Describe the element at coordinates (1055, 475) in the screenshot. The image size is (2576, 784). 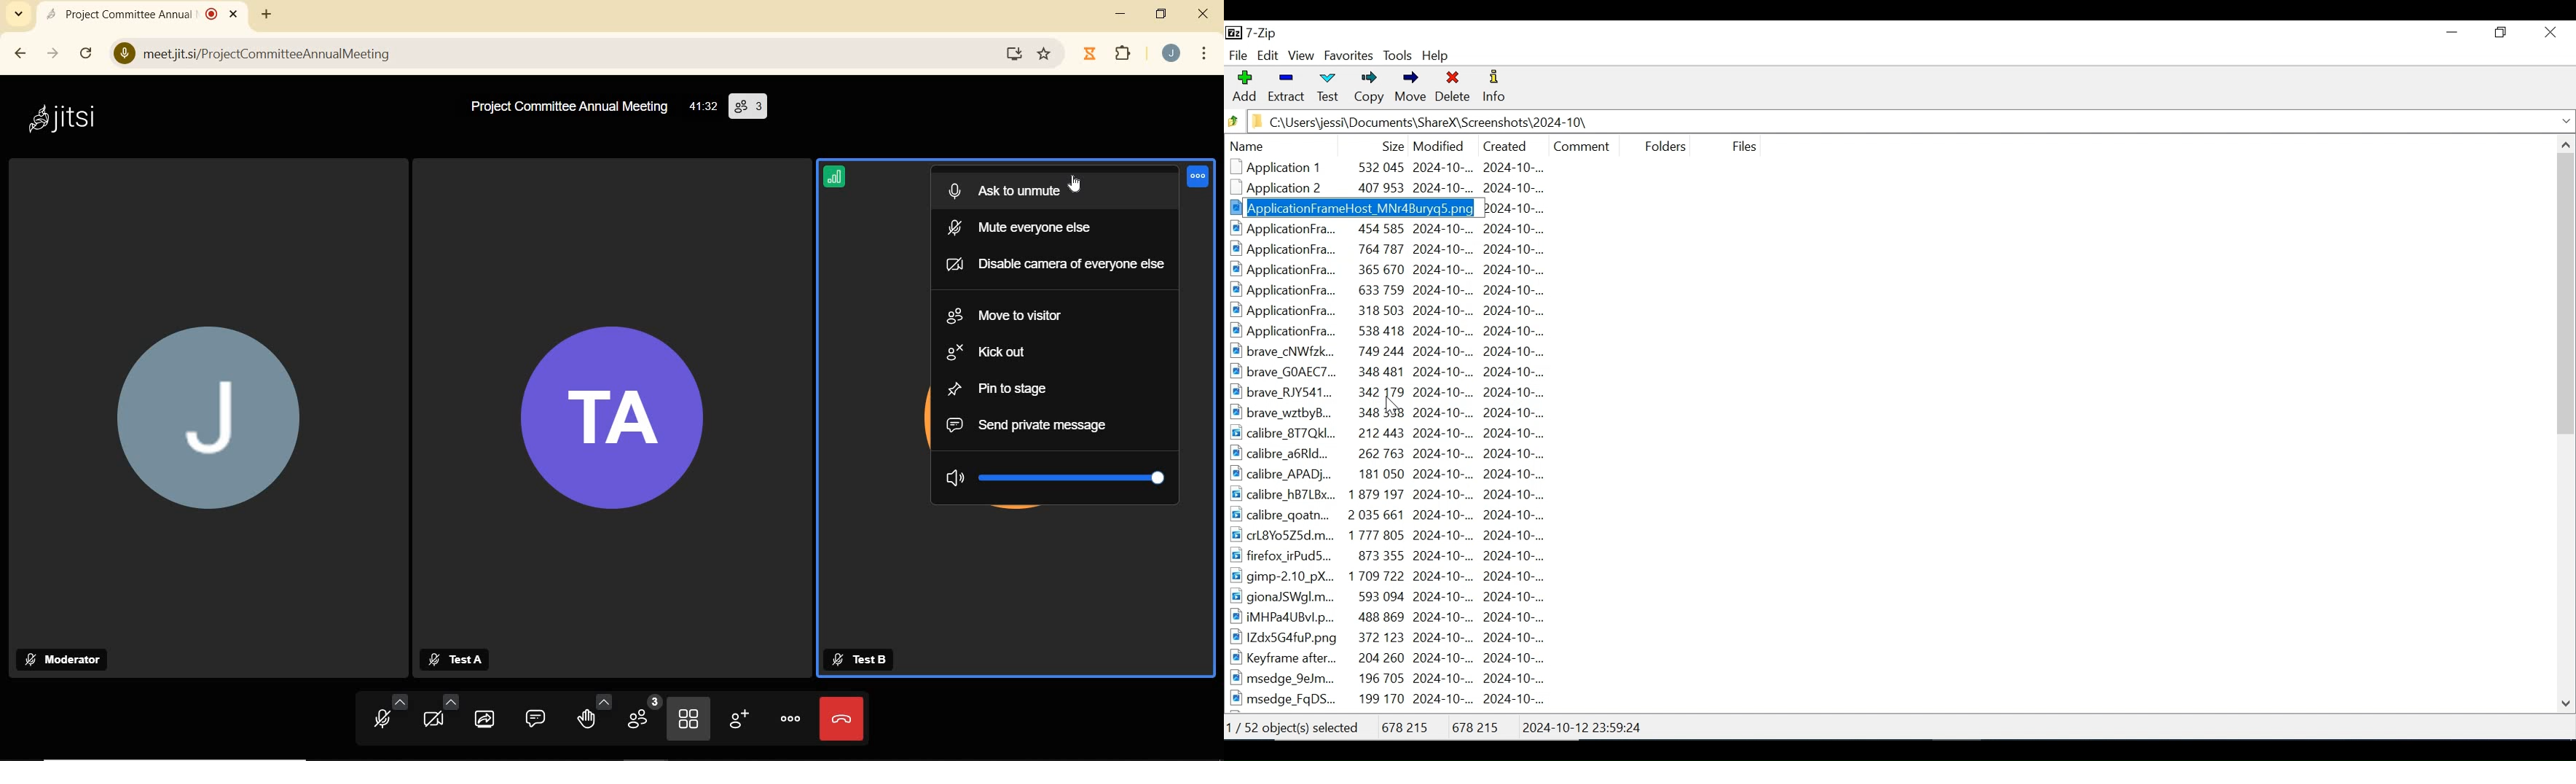
I see `VOLUME  BAR` at that location.